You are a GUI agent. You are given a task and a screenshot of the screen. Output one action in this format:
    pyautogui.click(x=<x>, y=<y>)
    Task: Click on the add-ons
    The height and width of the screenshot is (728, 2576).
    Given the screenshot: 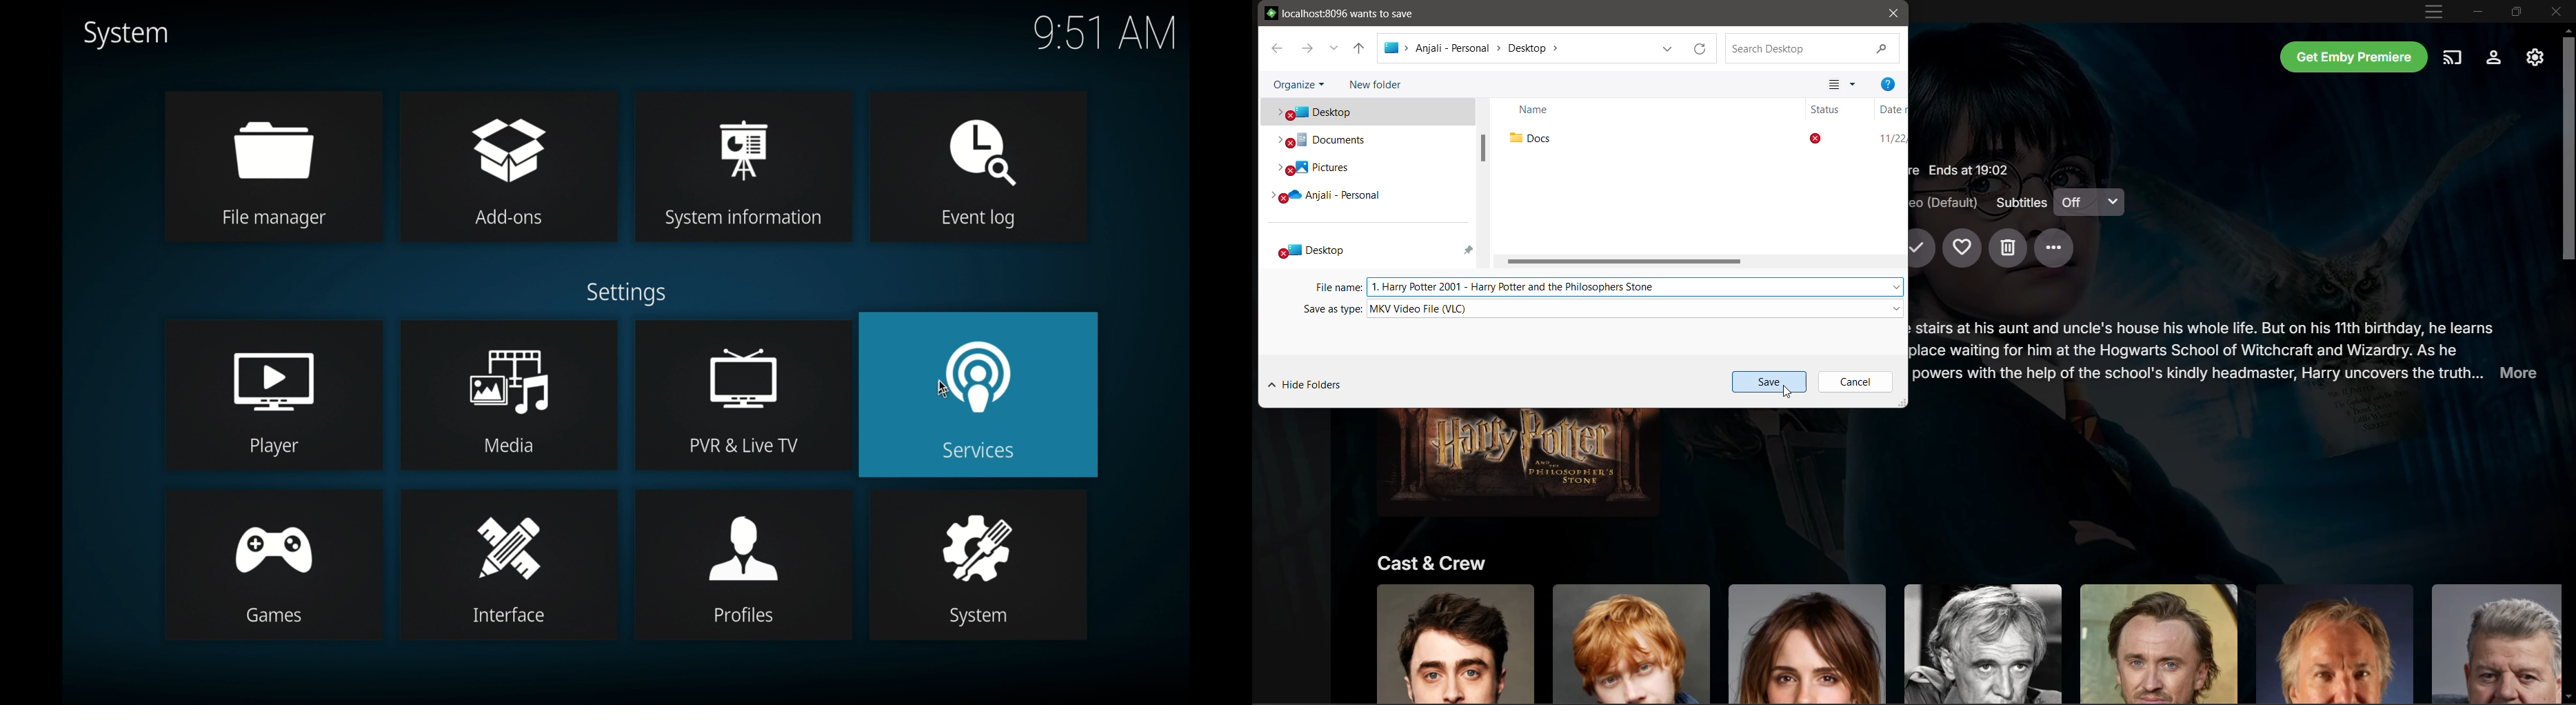 What is the action you would take?
    pyautogui.click(x=510, y=166)
    